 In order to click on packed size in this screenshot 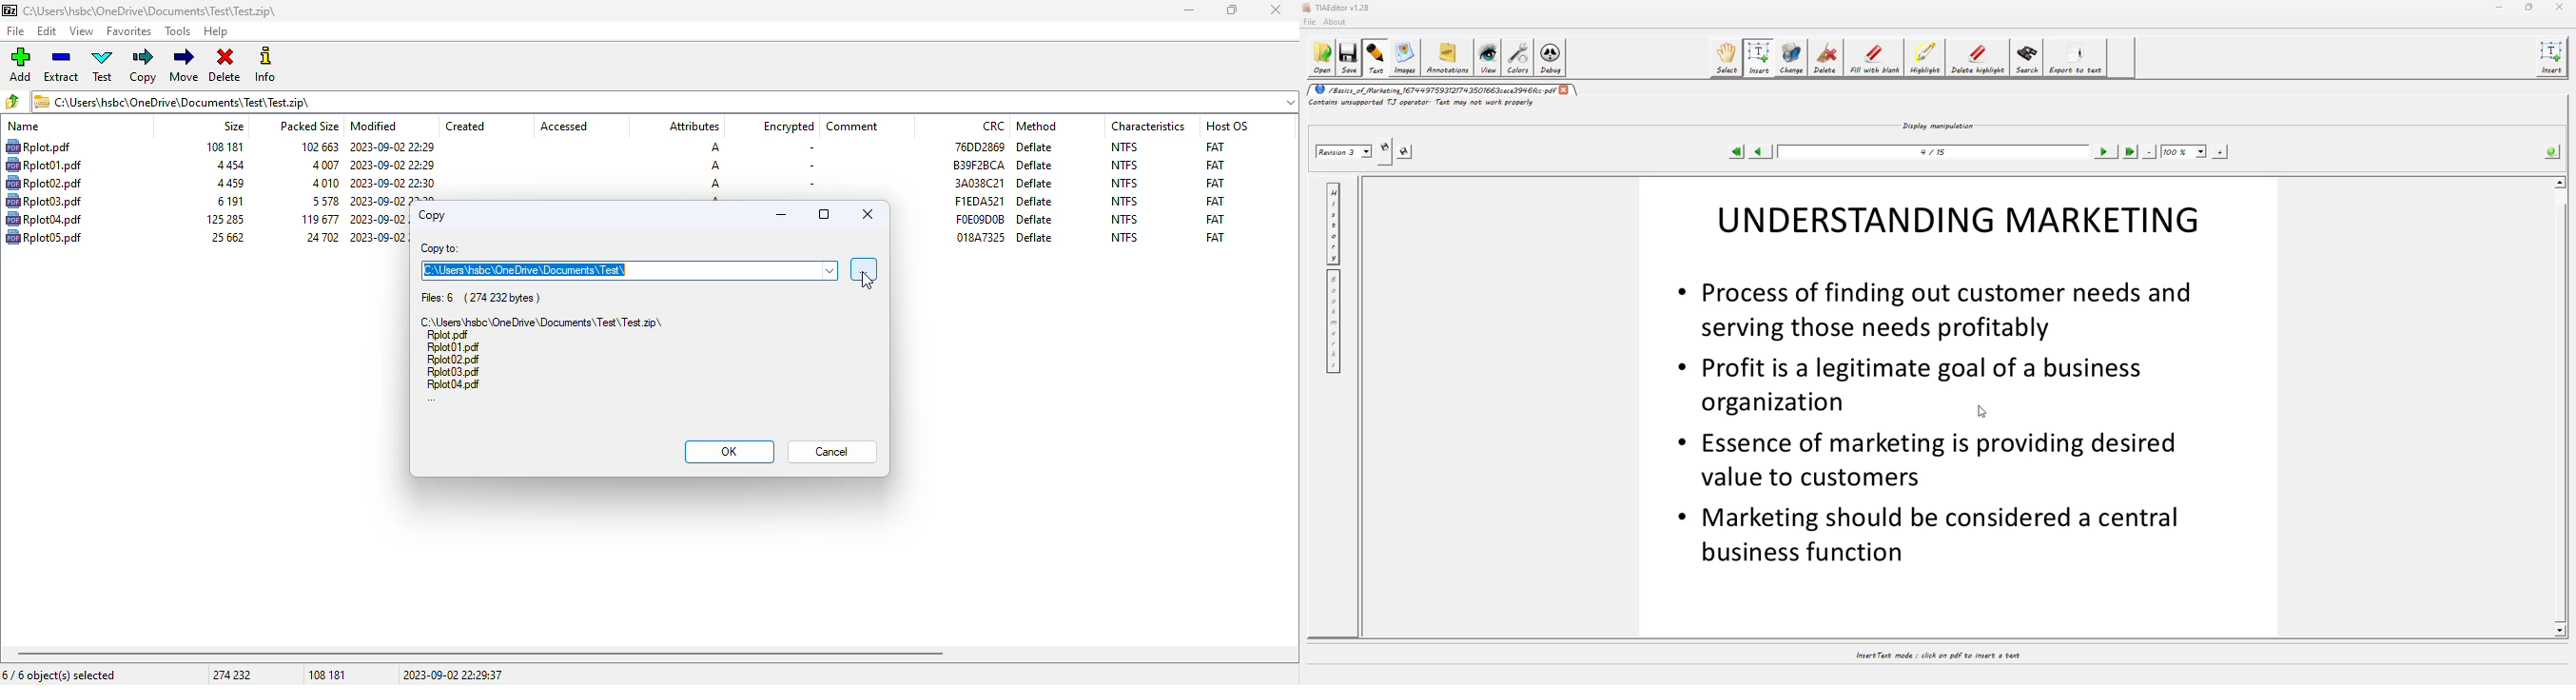, I will do `click(323, 165)`.